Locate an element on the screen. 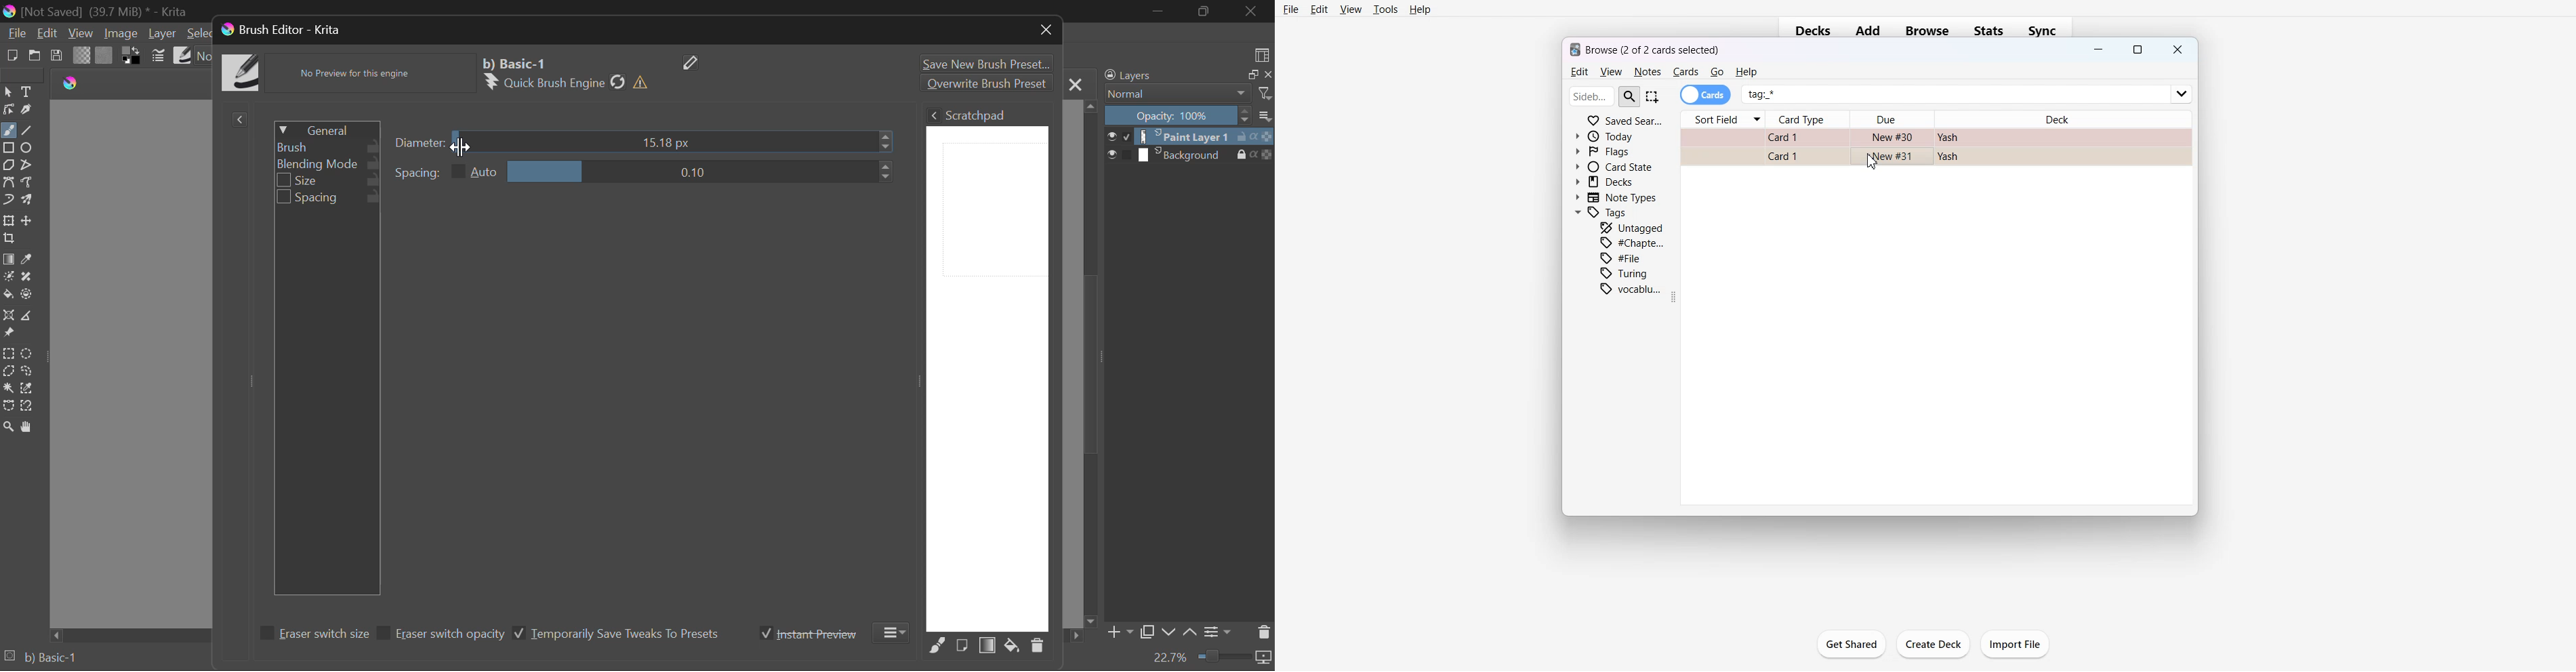 This screenshot has height=672, width=2576. Fill area with background color is located at coordinates (1012, 646).